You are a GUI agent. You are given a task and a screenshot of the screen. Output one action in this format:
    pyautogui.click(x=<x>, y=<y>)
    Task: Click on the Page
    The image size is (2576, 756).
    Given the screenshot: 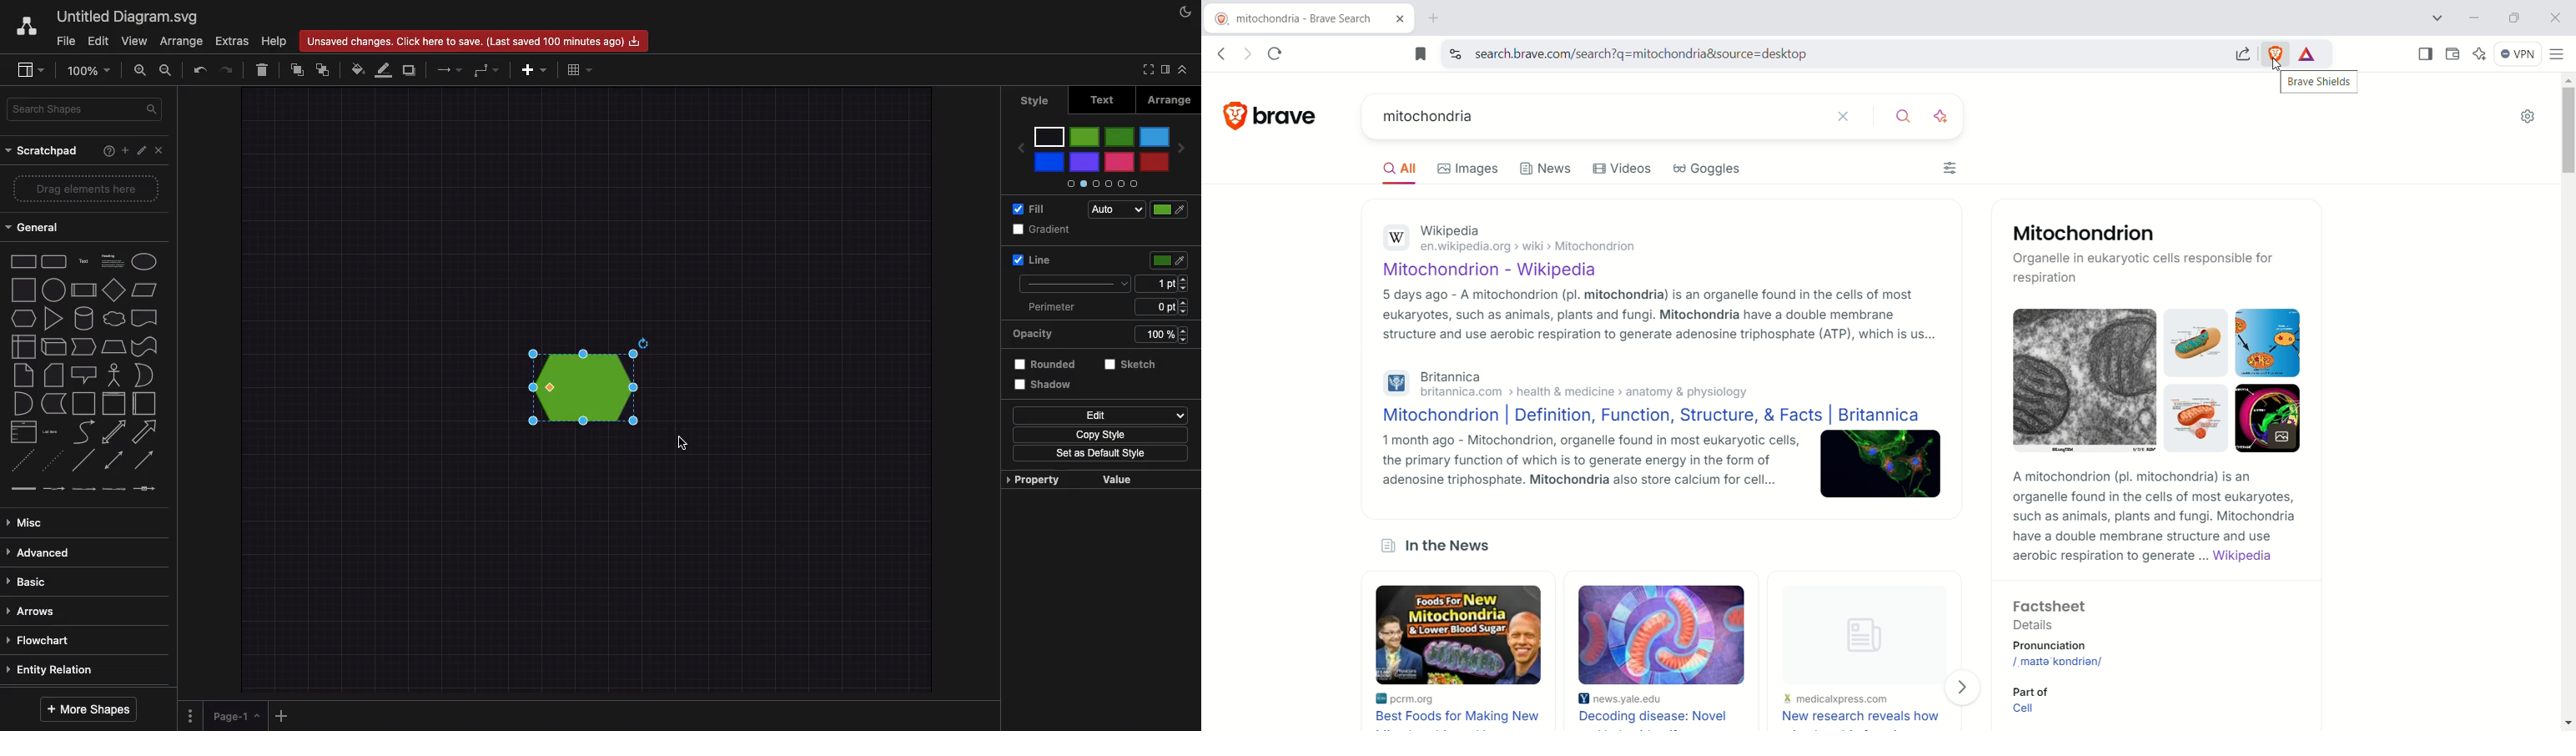 What is the action you would take?
    pyautogui.click(x=236, y=717)
    